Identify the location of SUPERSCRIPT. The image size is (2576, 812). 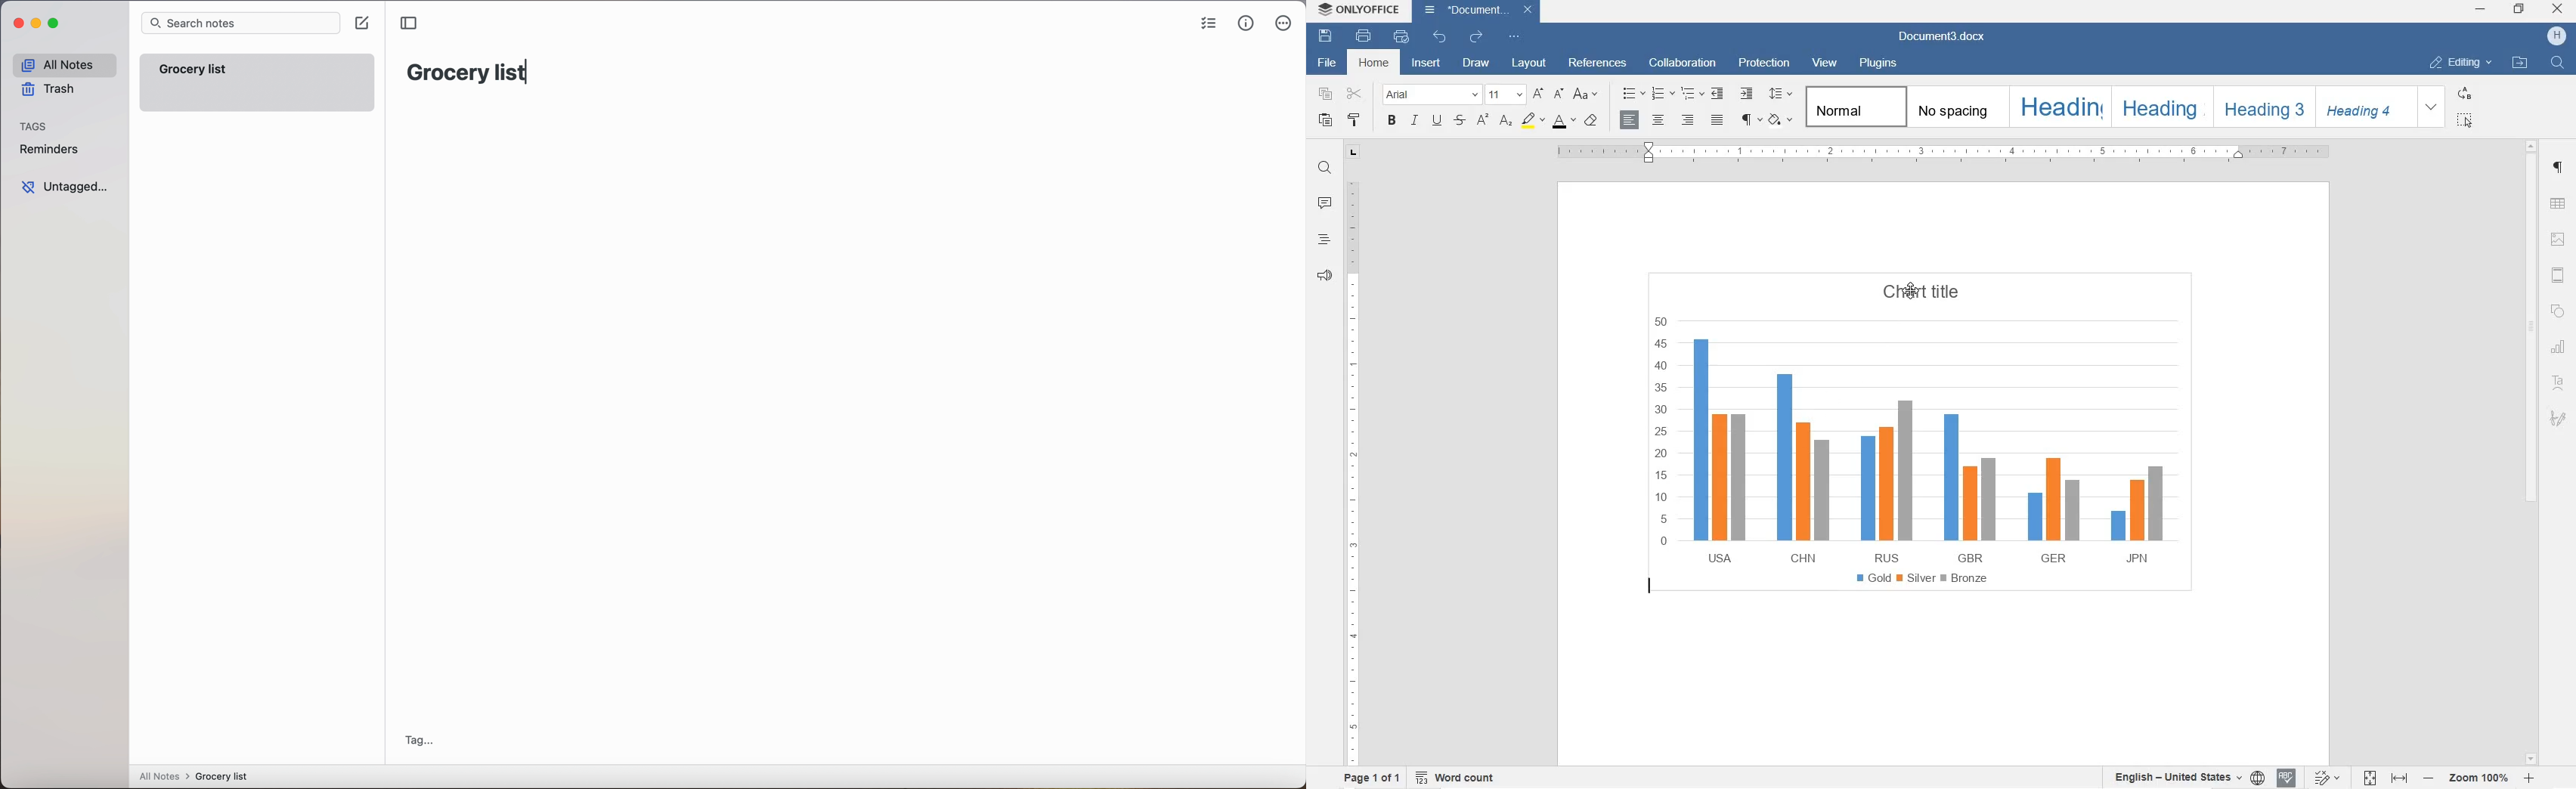
(1482, 122).